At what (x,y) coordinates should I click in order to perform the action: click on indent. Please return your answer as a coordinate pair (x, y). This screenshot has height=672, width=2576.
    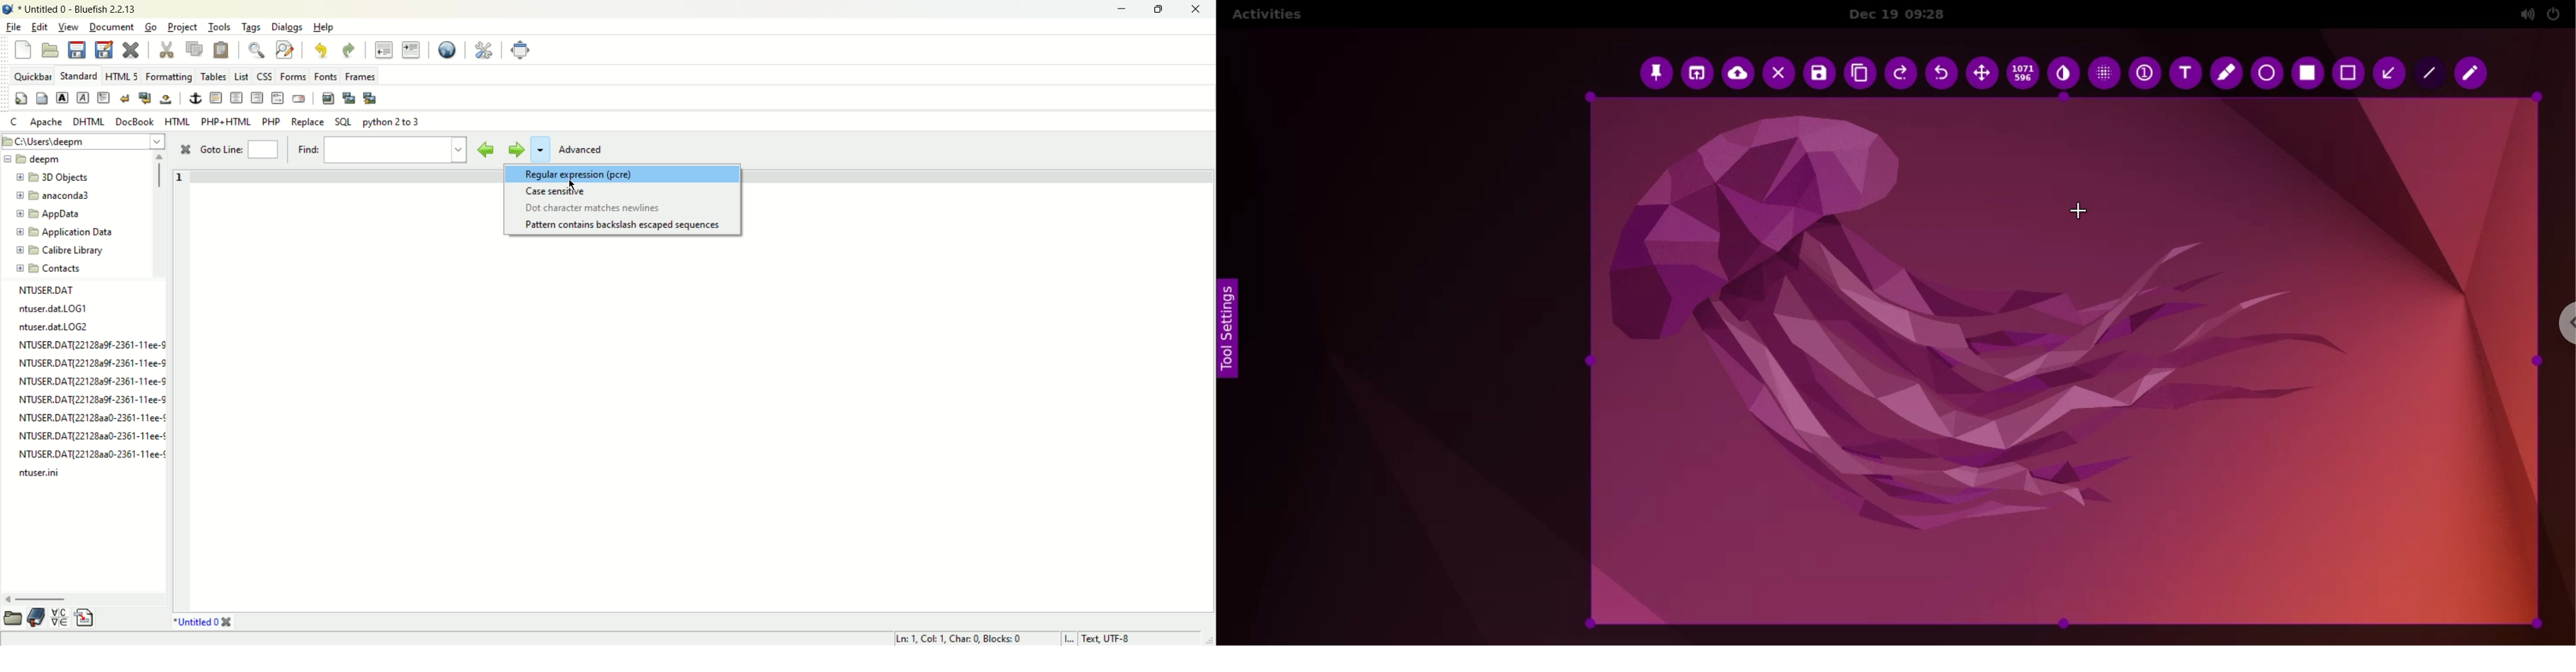
    Looking at the image, I should click on (411, 49).